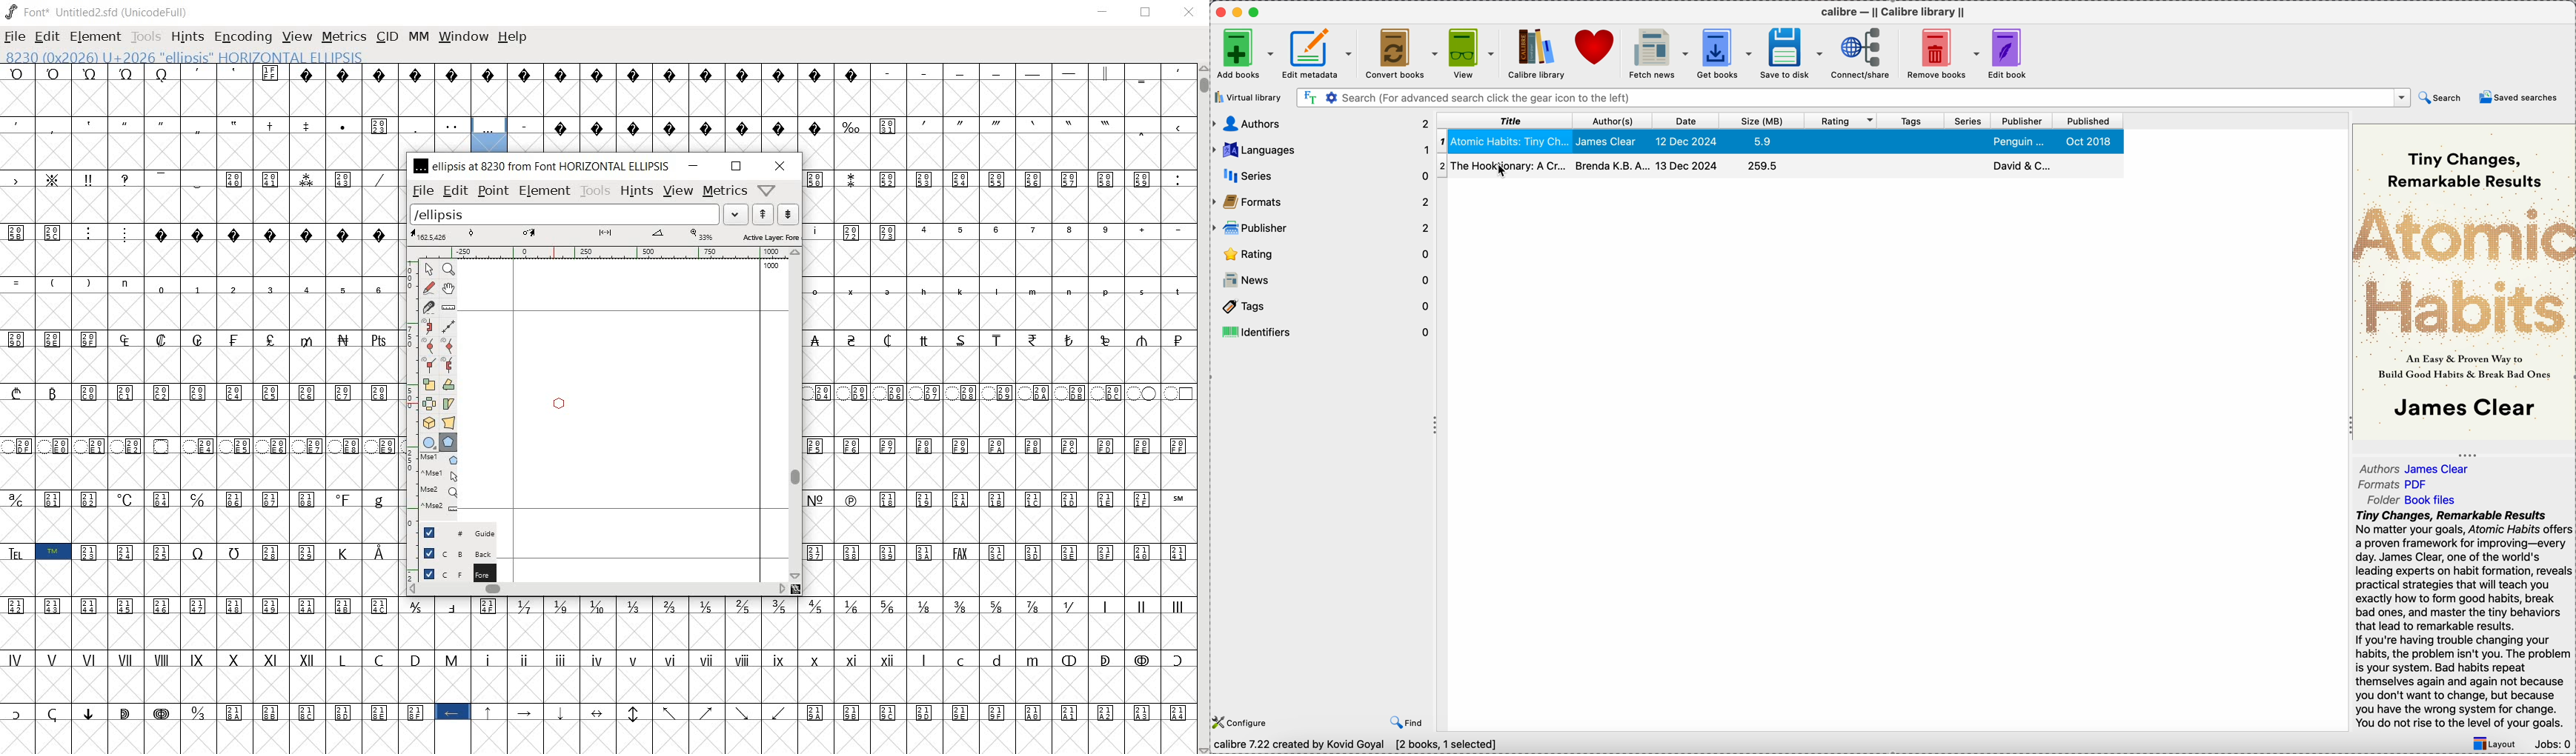 The height and width of the screenshot is (756, 2576). Describe the element at coordinates (448, 364) in the screenshot. I see `Add a corner point` at that location.